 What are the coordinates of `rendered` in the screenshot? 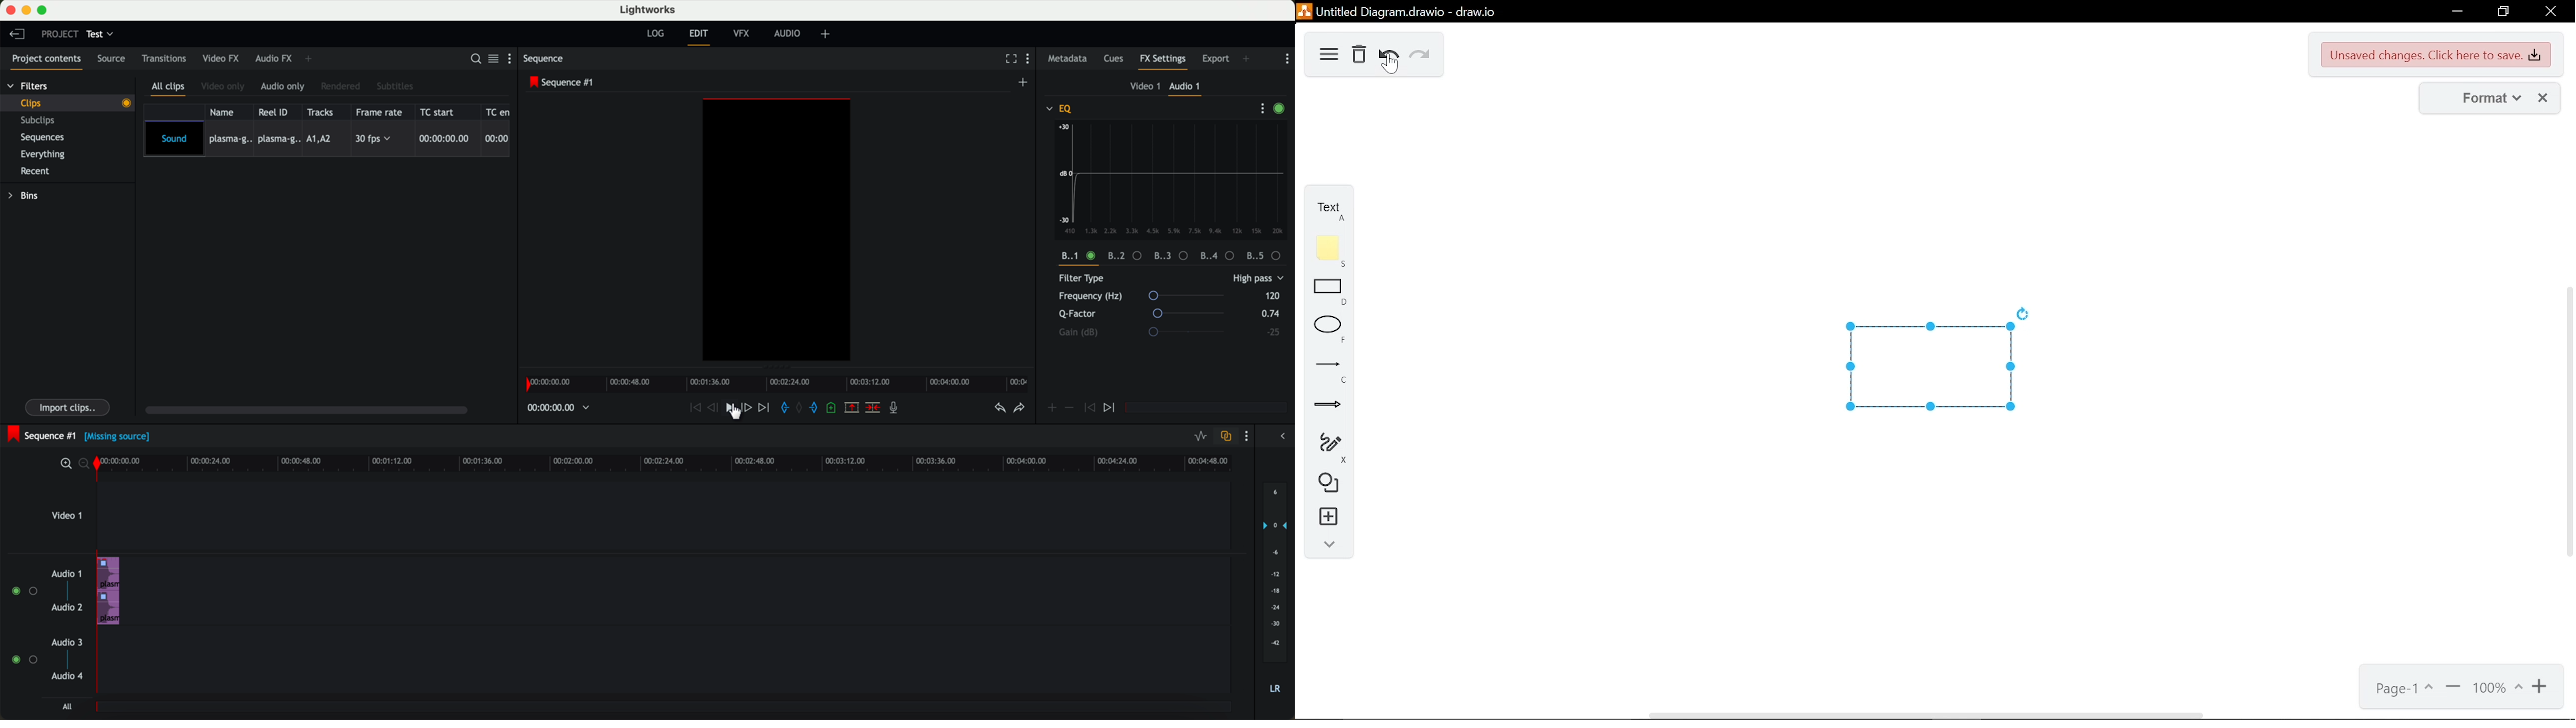 It's located at (342, 86).